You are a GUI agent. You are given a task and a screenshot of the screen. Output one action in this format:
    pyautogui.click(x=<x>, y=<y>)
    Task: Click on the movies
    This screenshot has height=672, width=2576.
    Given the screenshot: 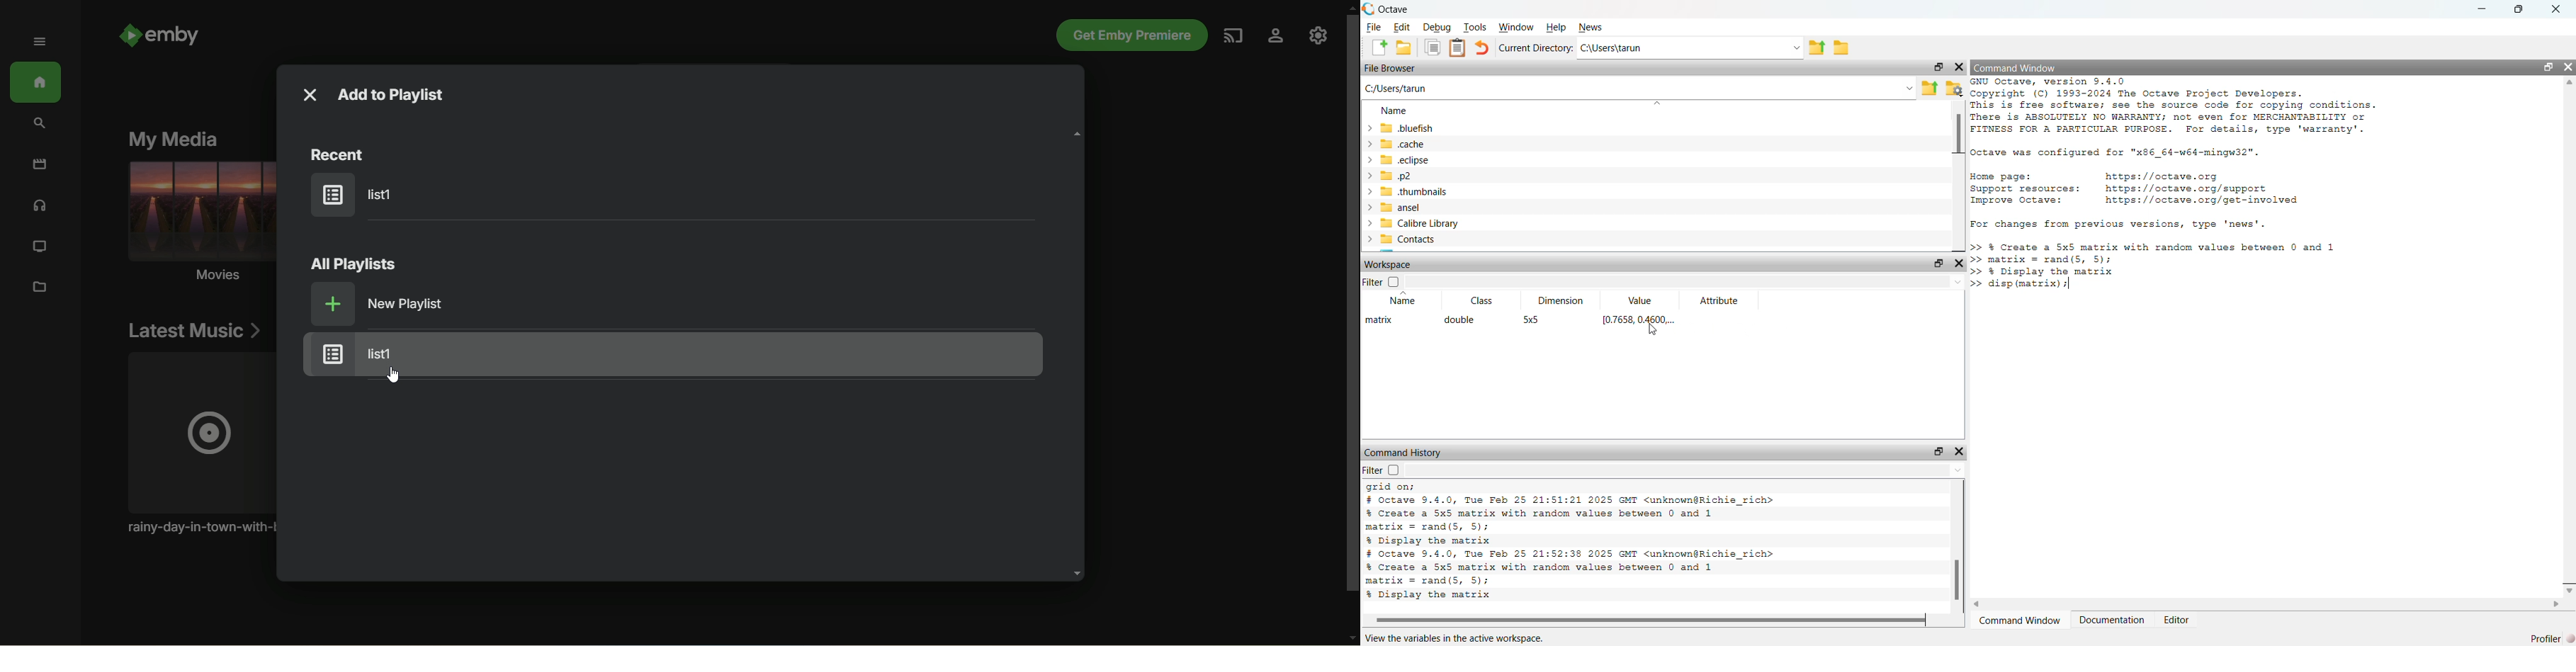 What is the action you would take?
    pyautogui.click(x=199, y=225)
    